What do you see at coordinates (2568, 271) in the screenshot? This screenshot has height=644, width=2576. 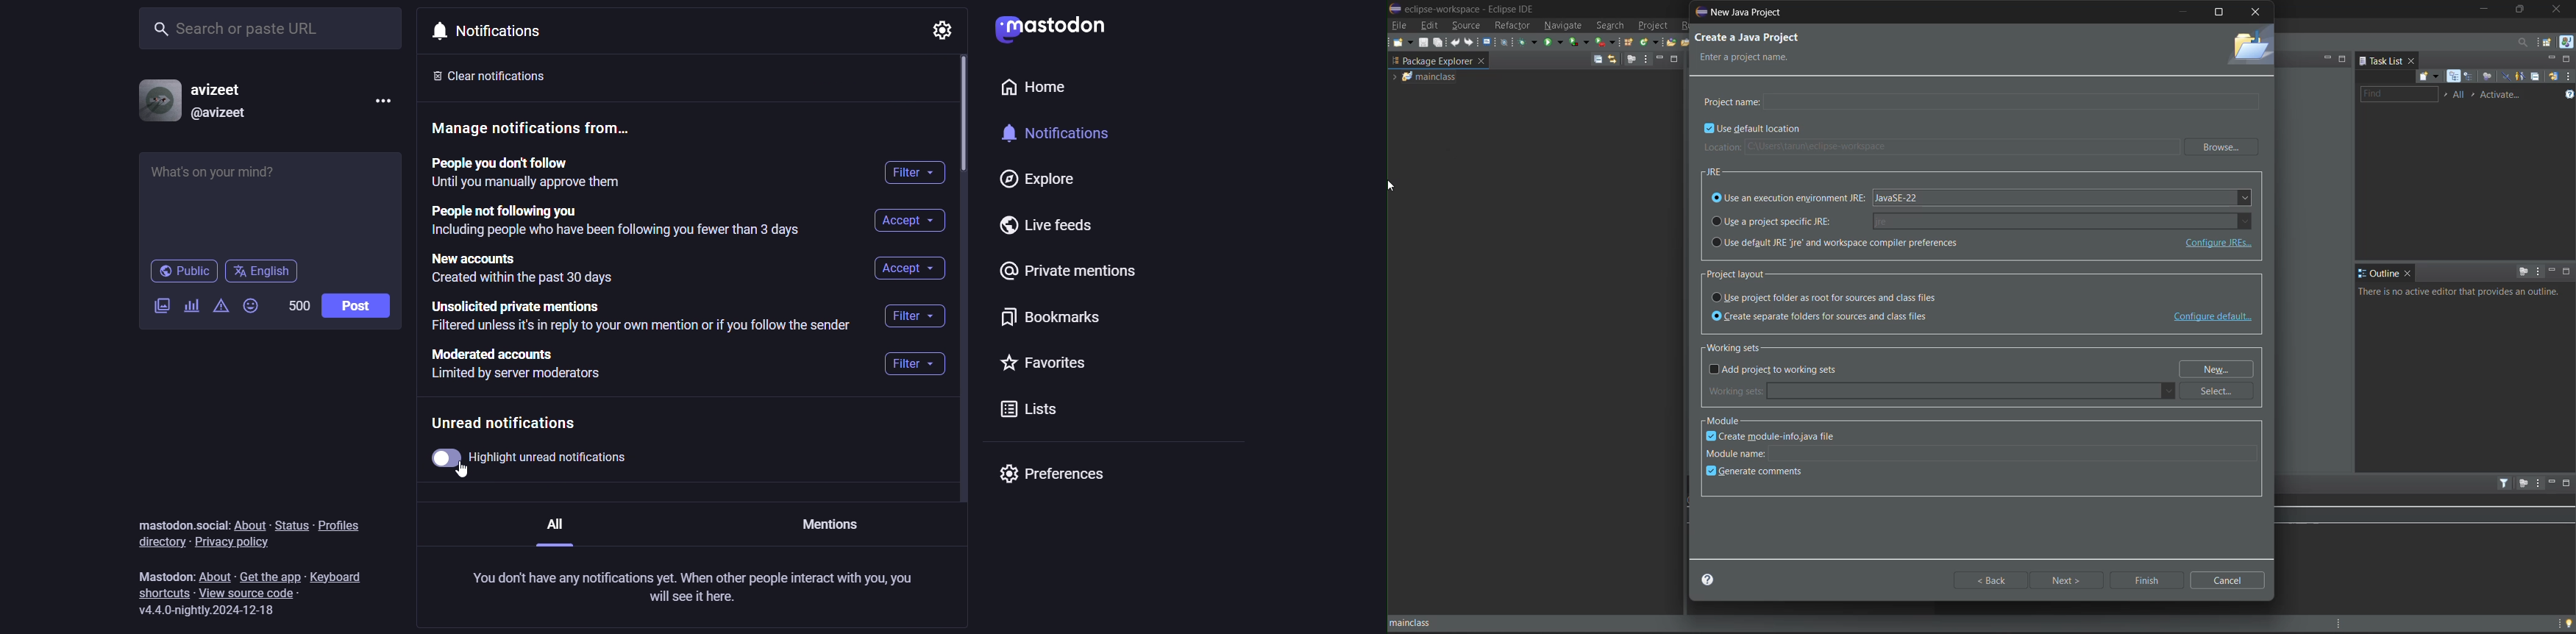 I see `maximize` at bounding box center [2568, 271].